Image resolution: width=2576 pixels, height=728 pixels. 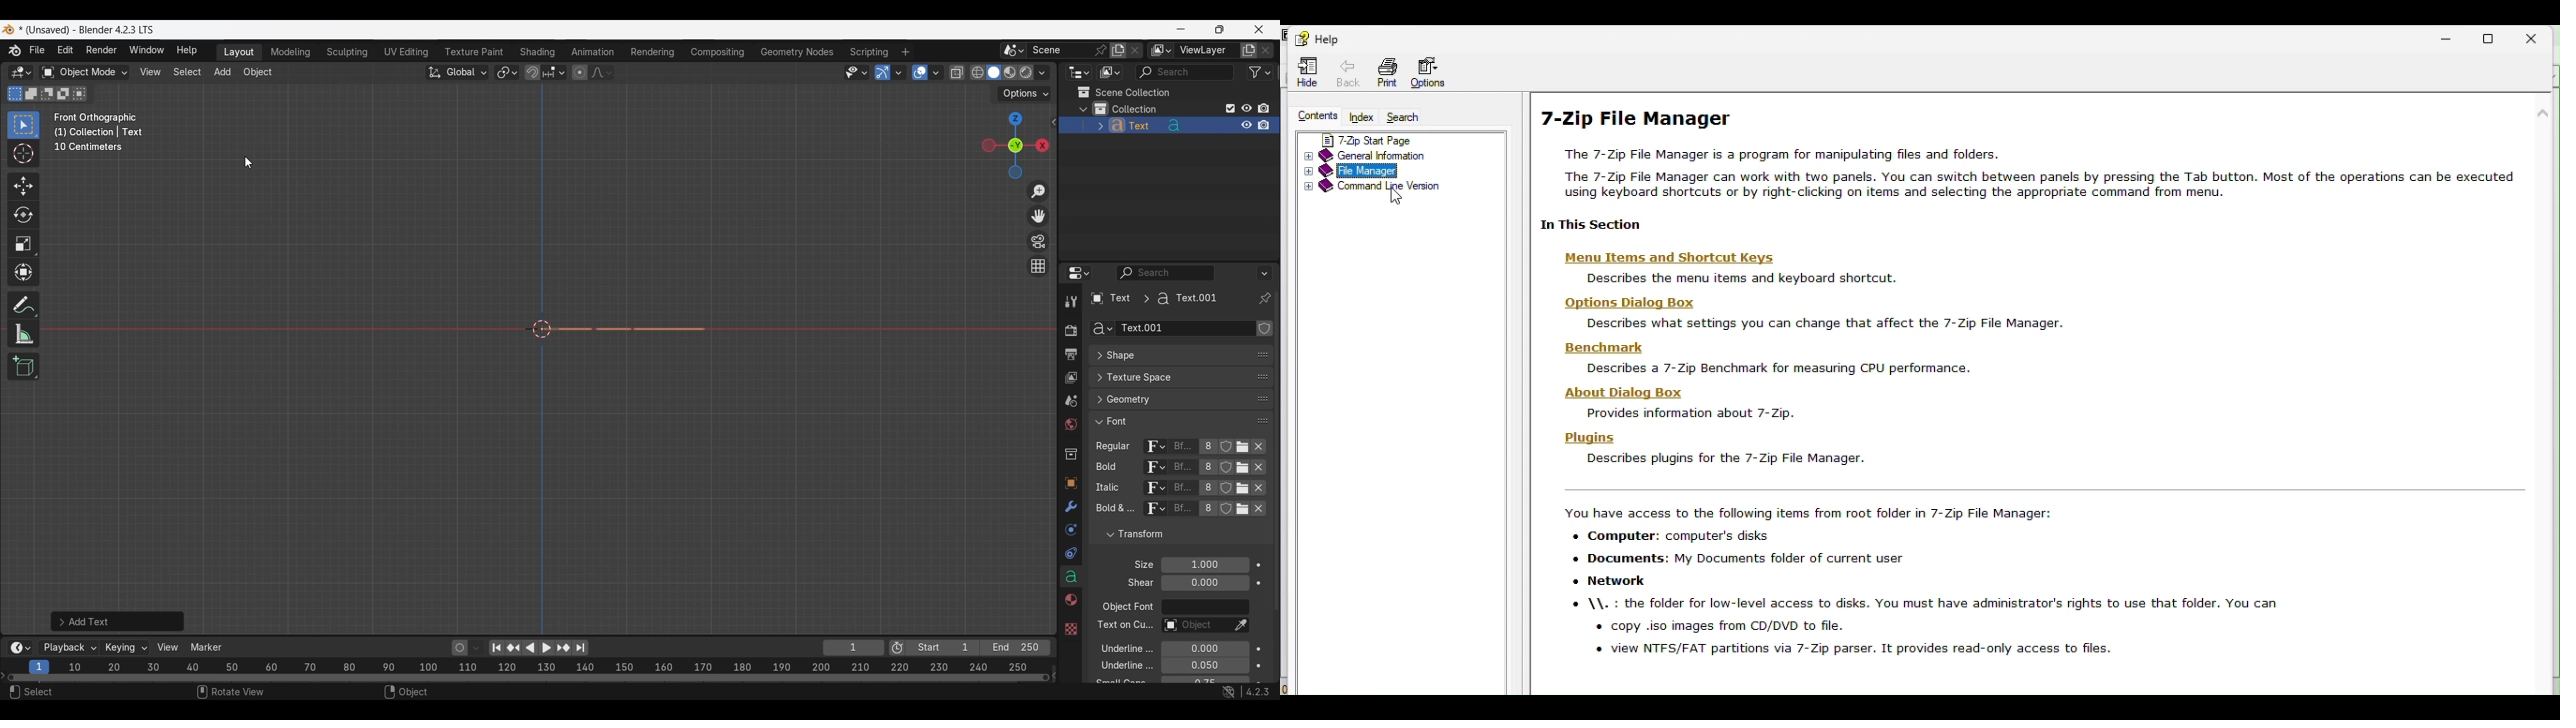 I want to click on Click to expand Light Probes, so click(x=1135, y=565).